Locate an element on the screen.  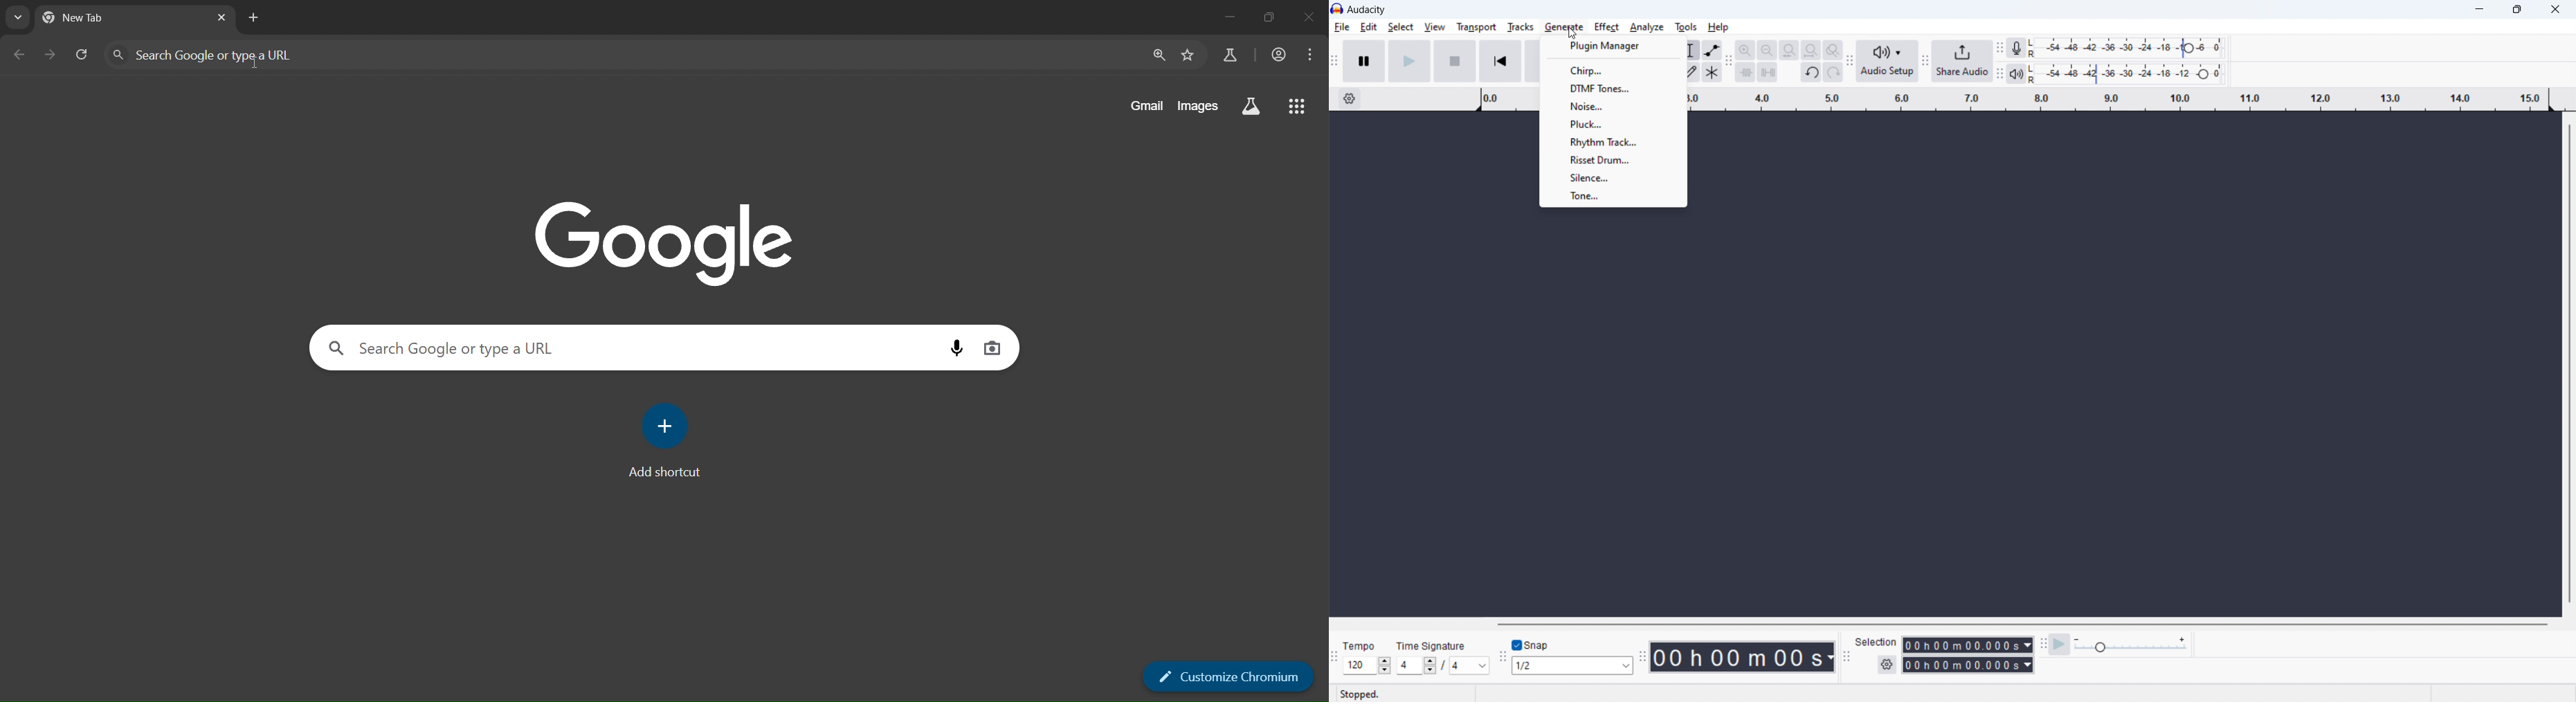
transport is located at coordinates (1476, 27).